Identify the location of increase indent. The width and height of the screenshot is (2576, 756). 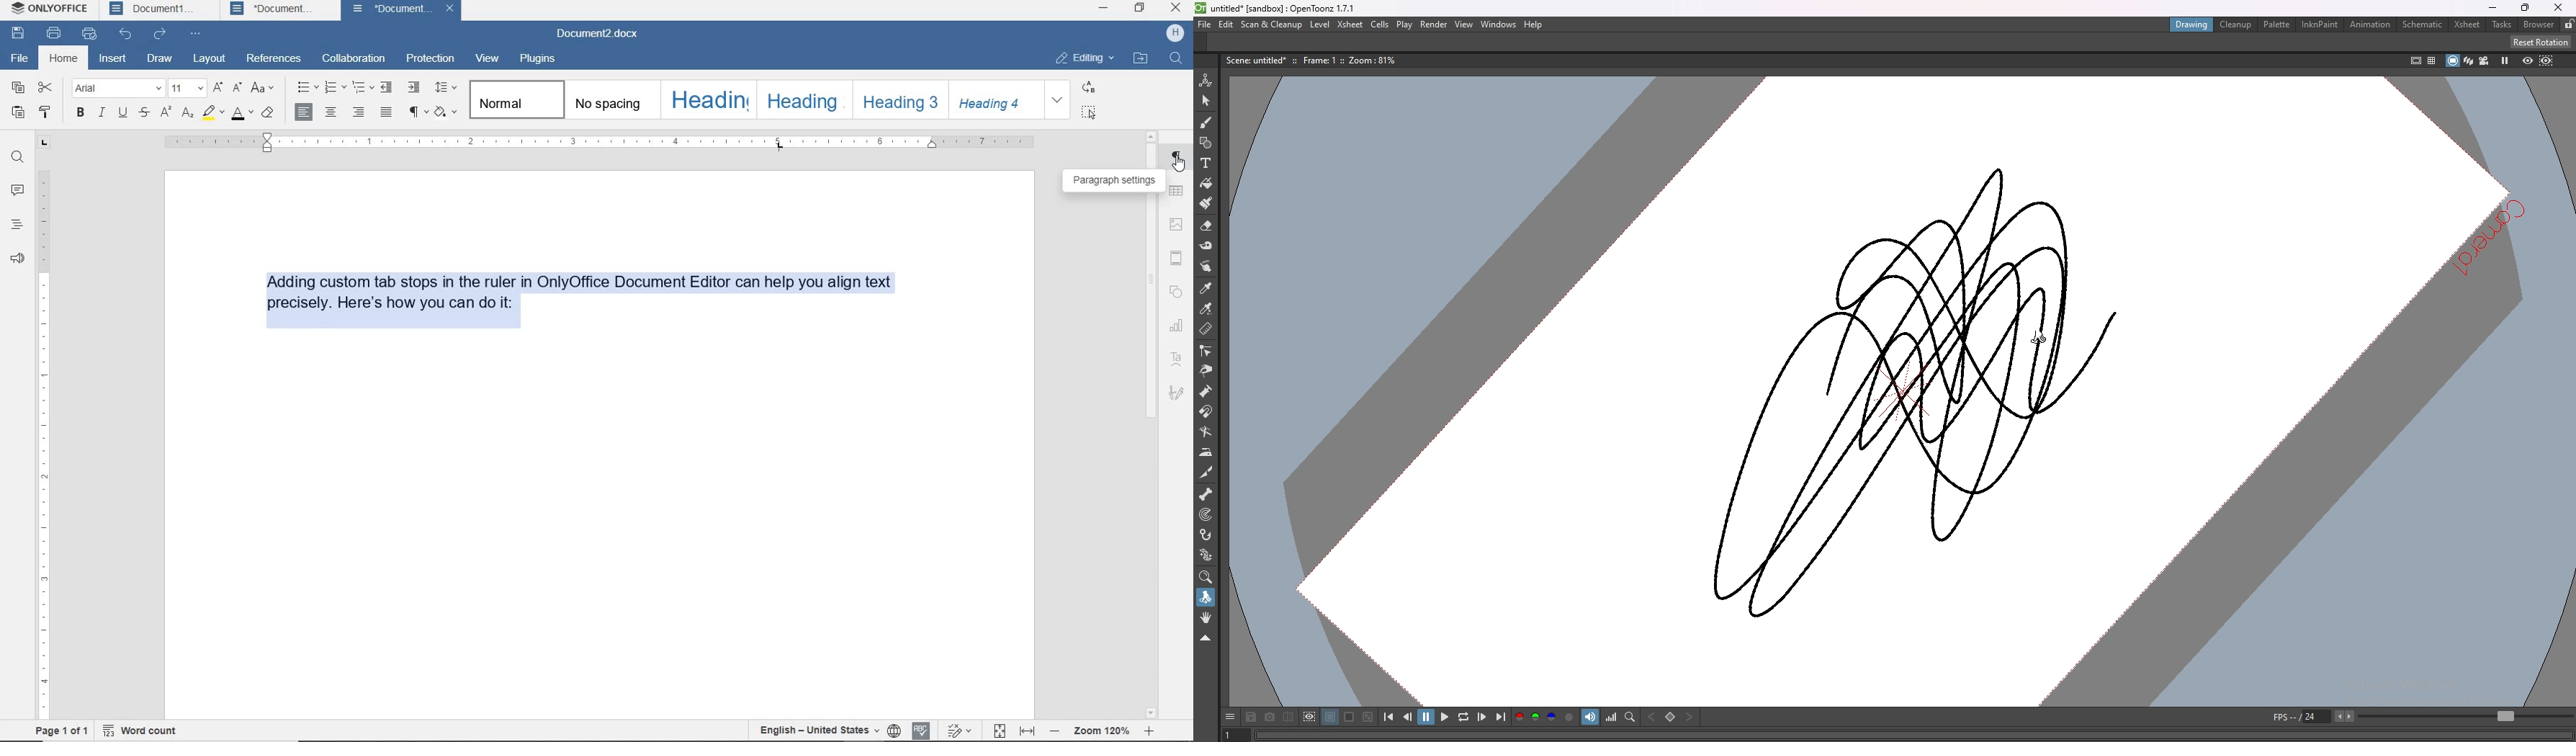
(415, 88).